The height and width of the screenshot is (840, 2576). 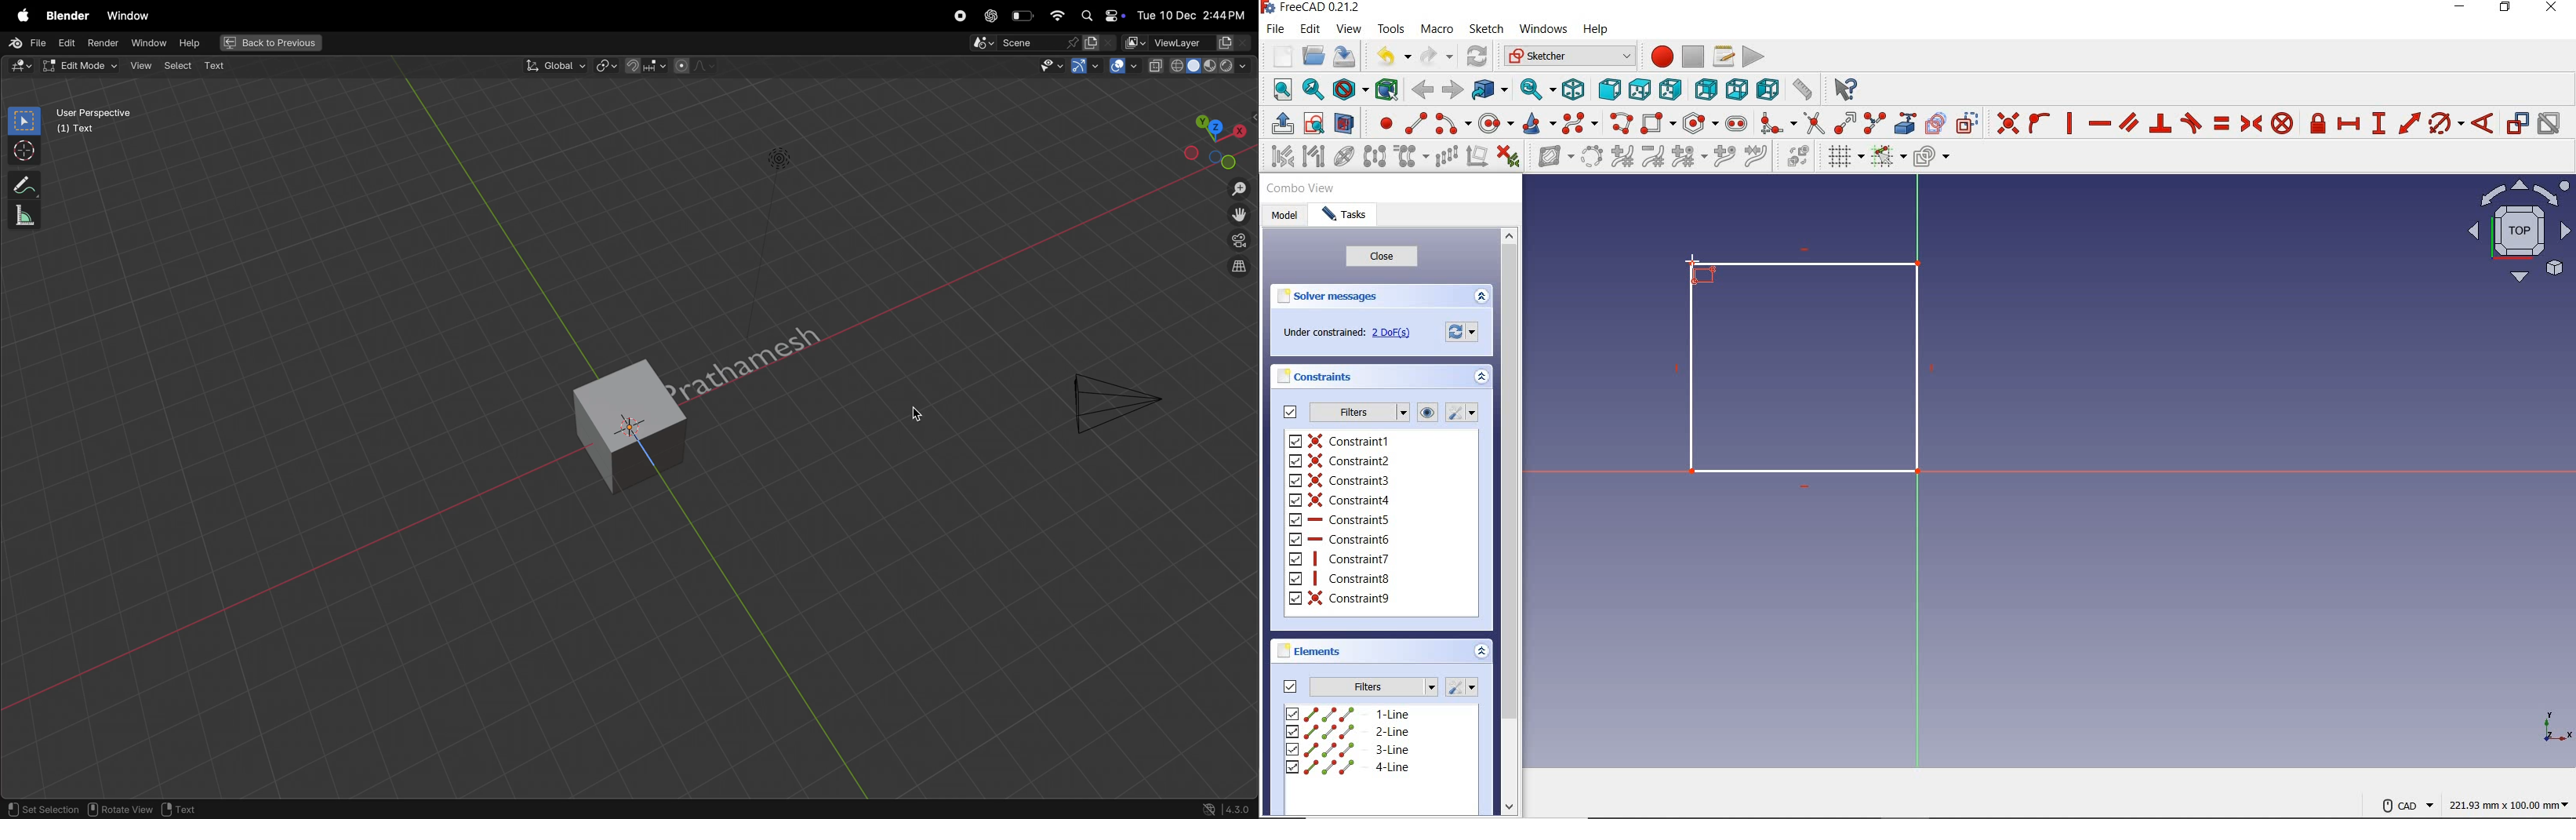 What do you see at coordinates (1723, 56) in the screenshot?
I see `macros` at bounding box center [1723, 56].